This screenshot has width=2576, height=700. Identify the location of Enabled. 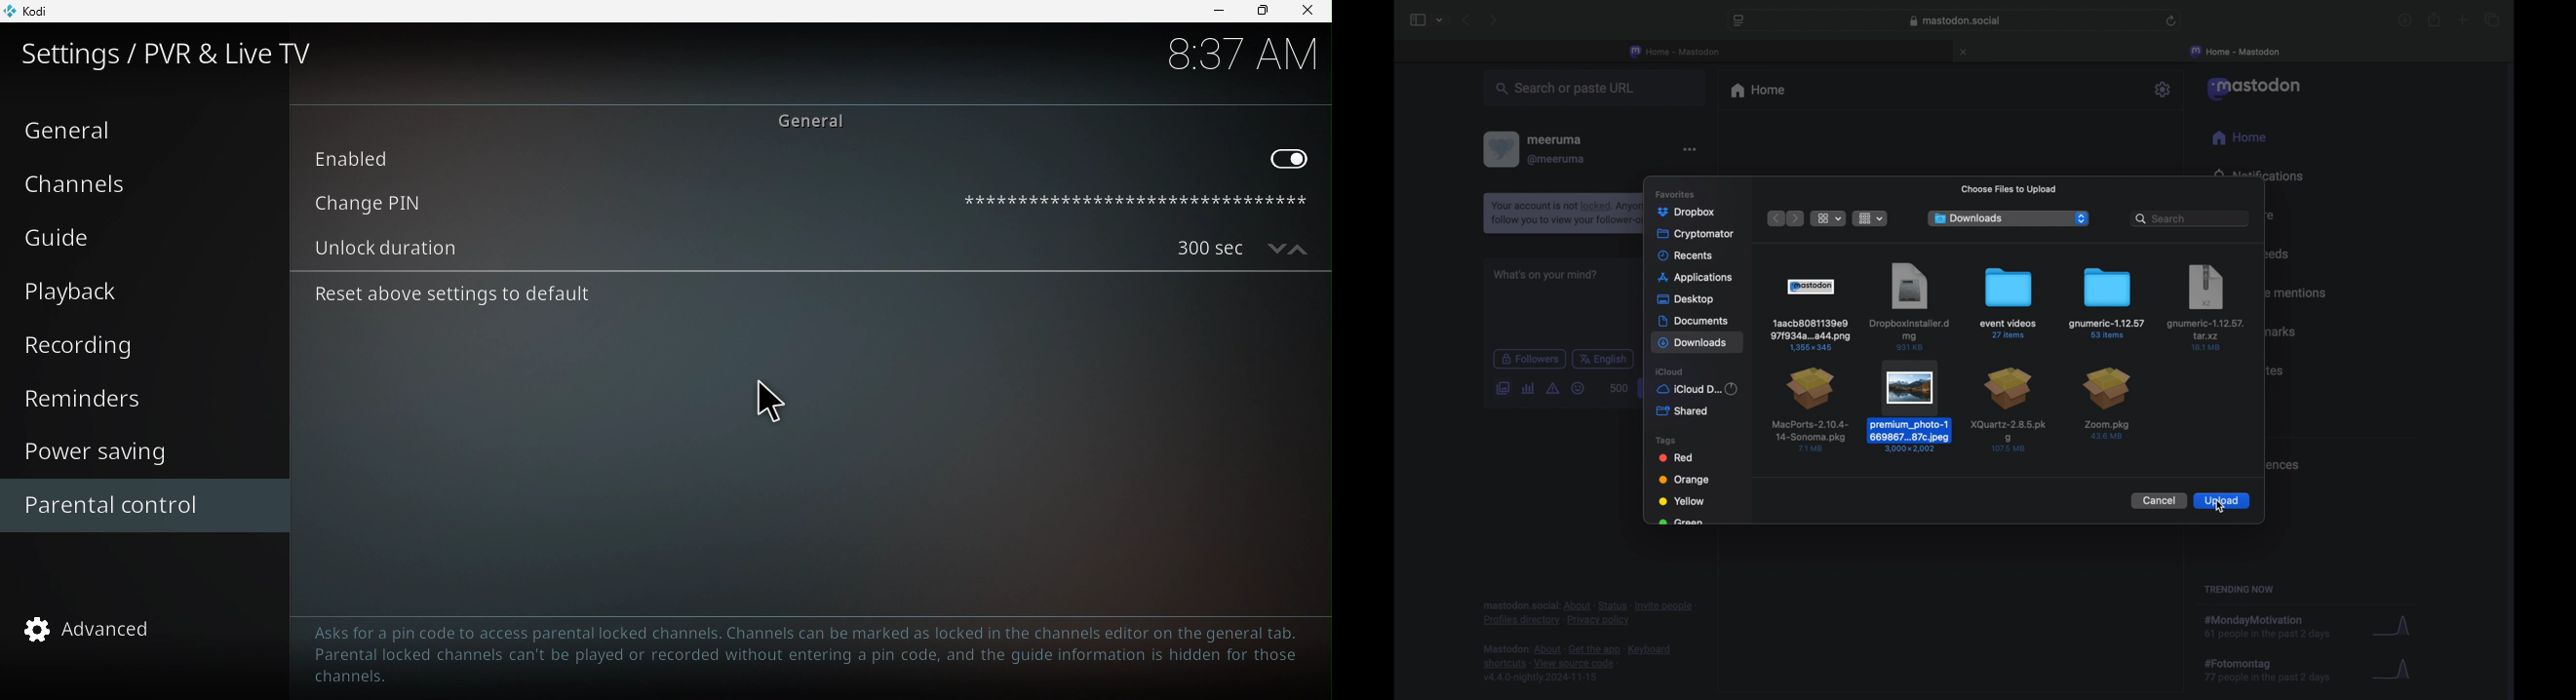
(804, 163).